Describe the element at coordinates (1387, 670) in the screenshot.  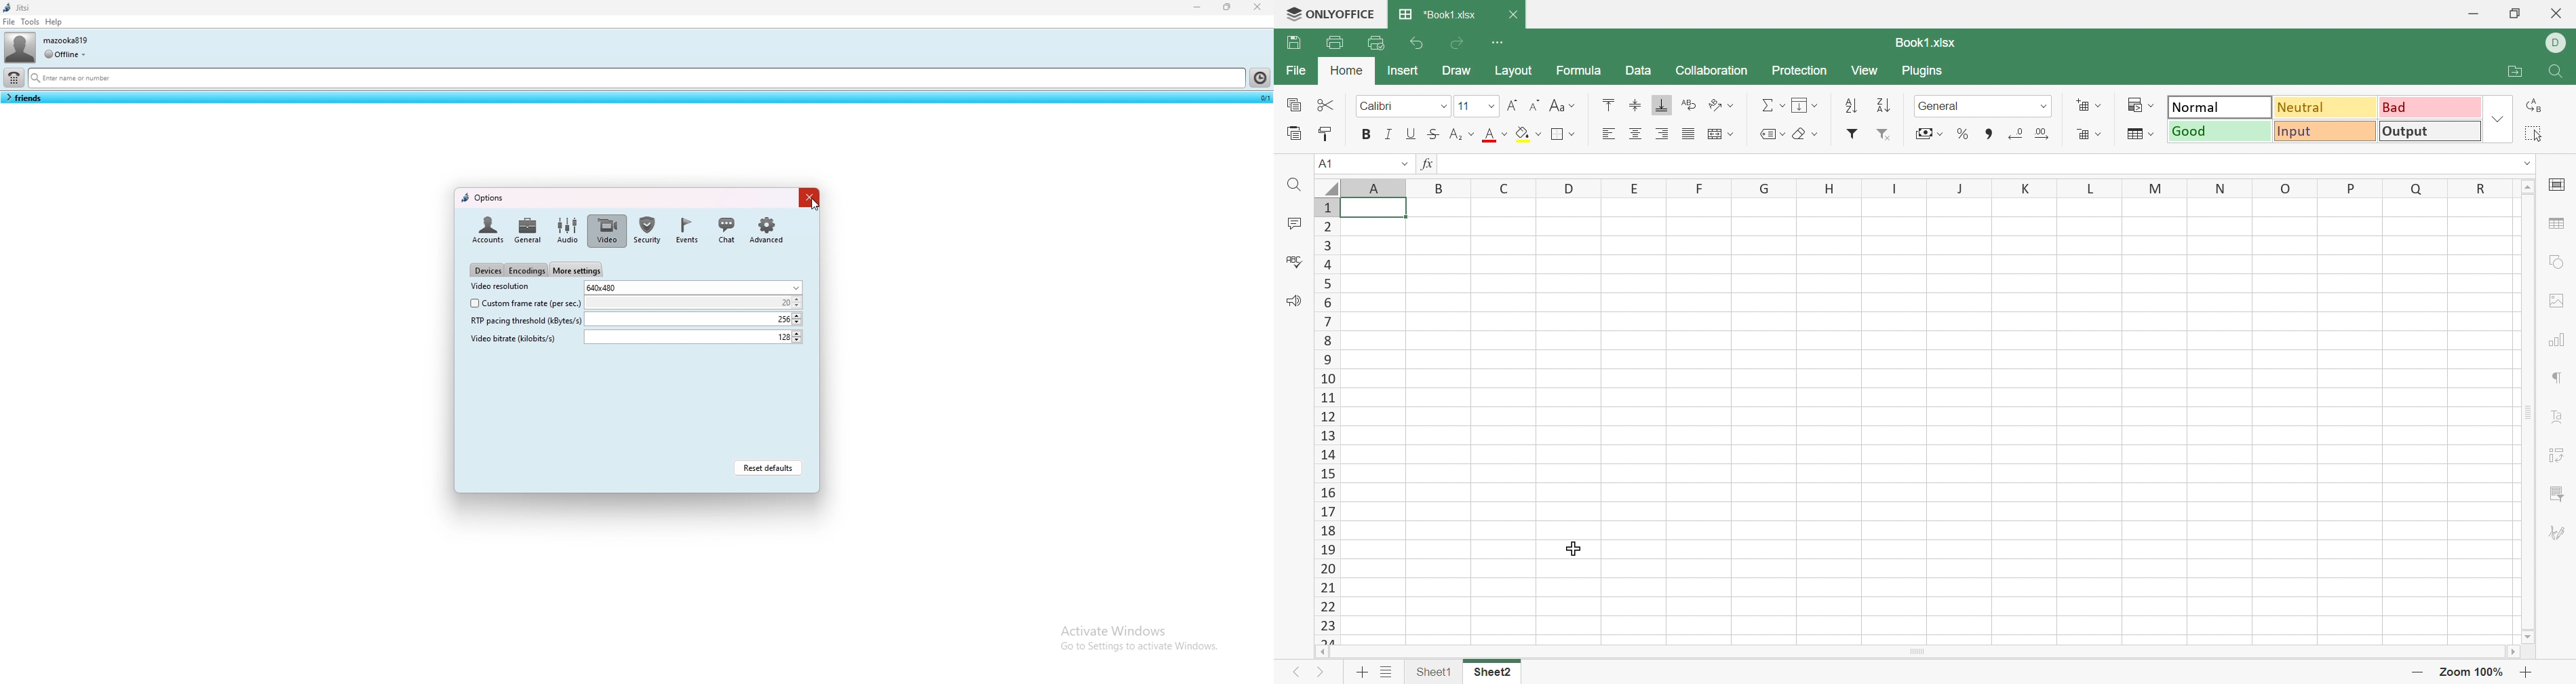
I see `List of Sheets` at that location.